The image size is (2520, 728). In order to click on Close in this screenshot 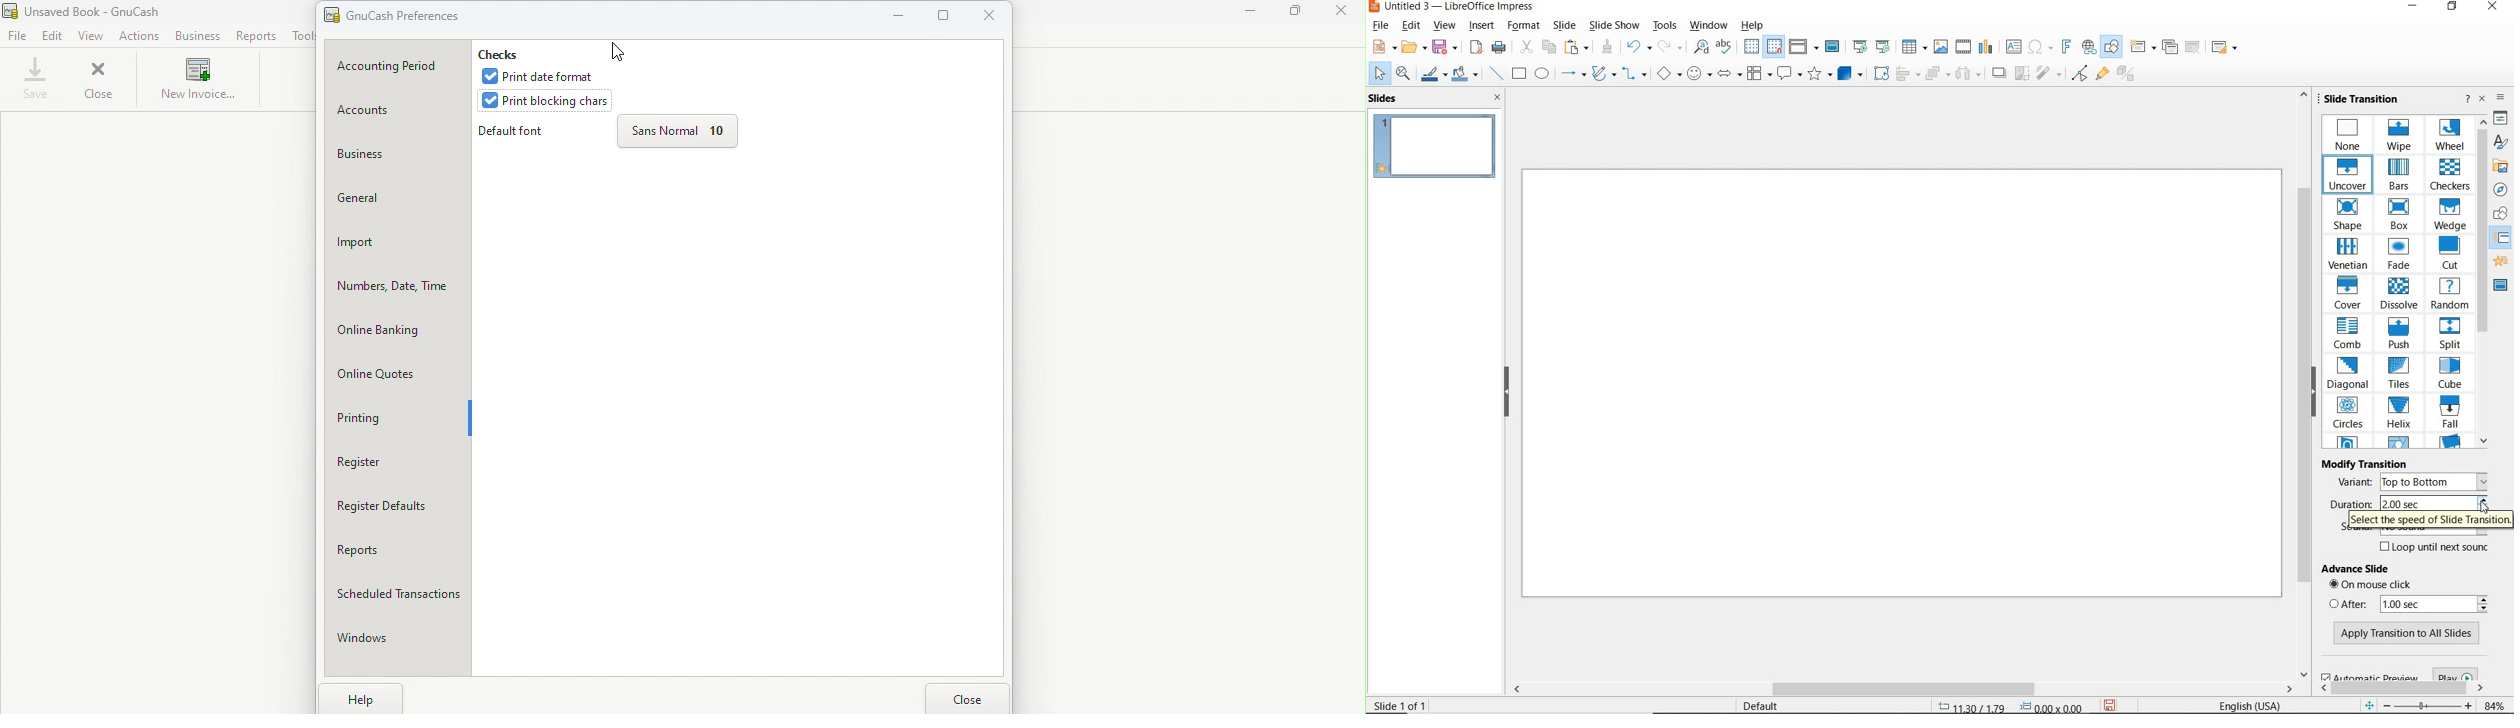, I will do `click(993, 18)`.